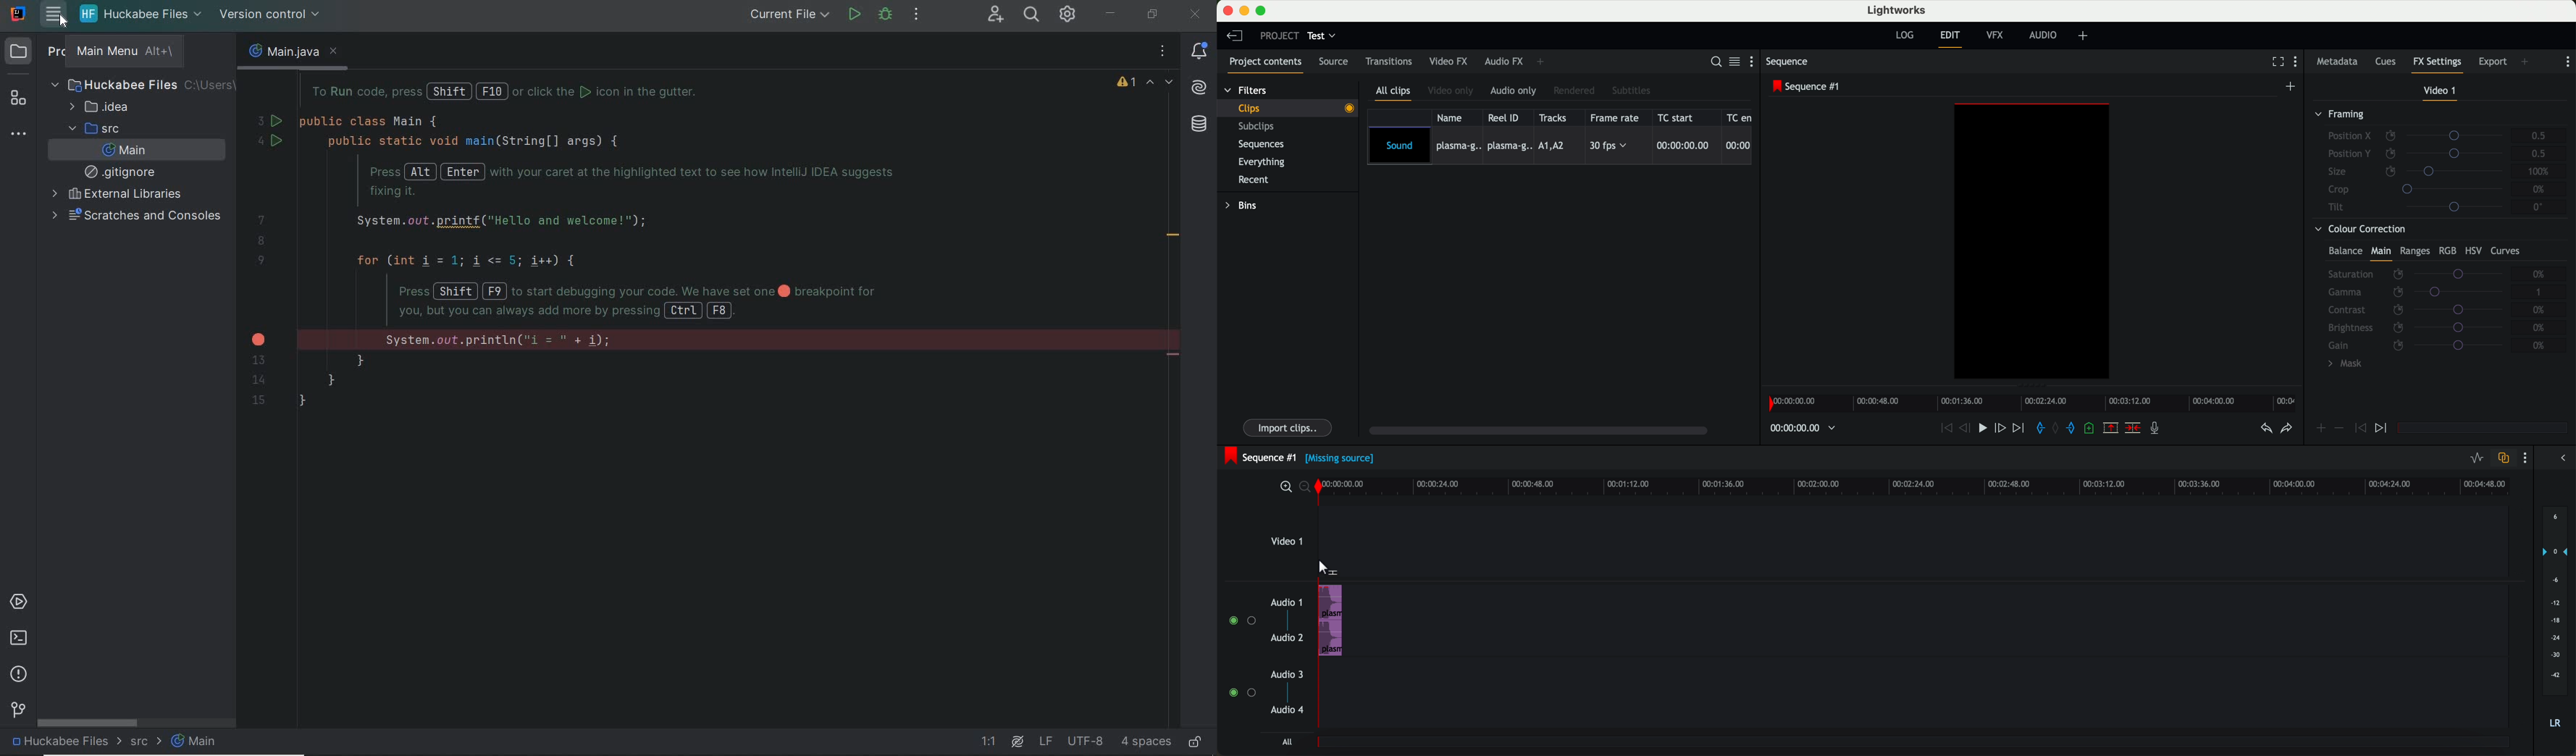  What do you see at coordinates (2046, 36) in the screenshot?
I see `audio` at bounding box center [2046, 36].